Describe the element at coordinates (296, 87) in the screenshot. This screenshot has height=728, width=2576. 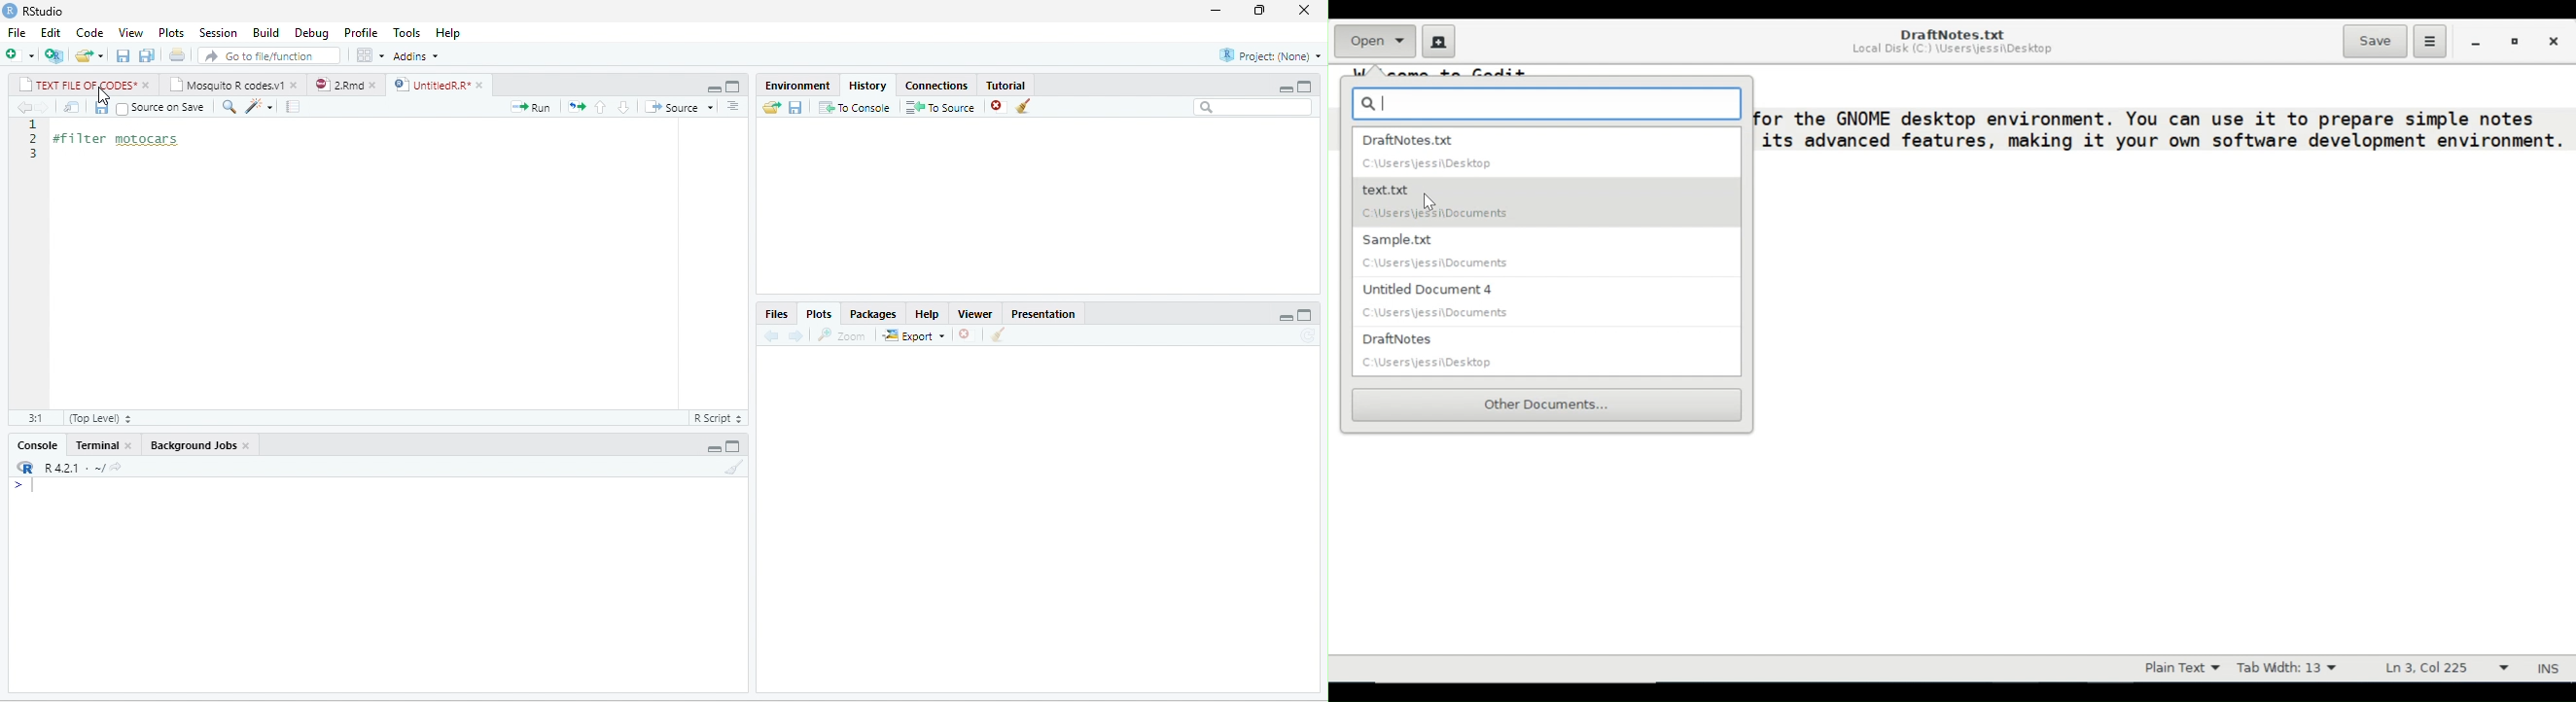
I see `close` at that location.